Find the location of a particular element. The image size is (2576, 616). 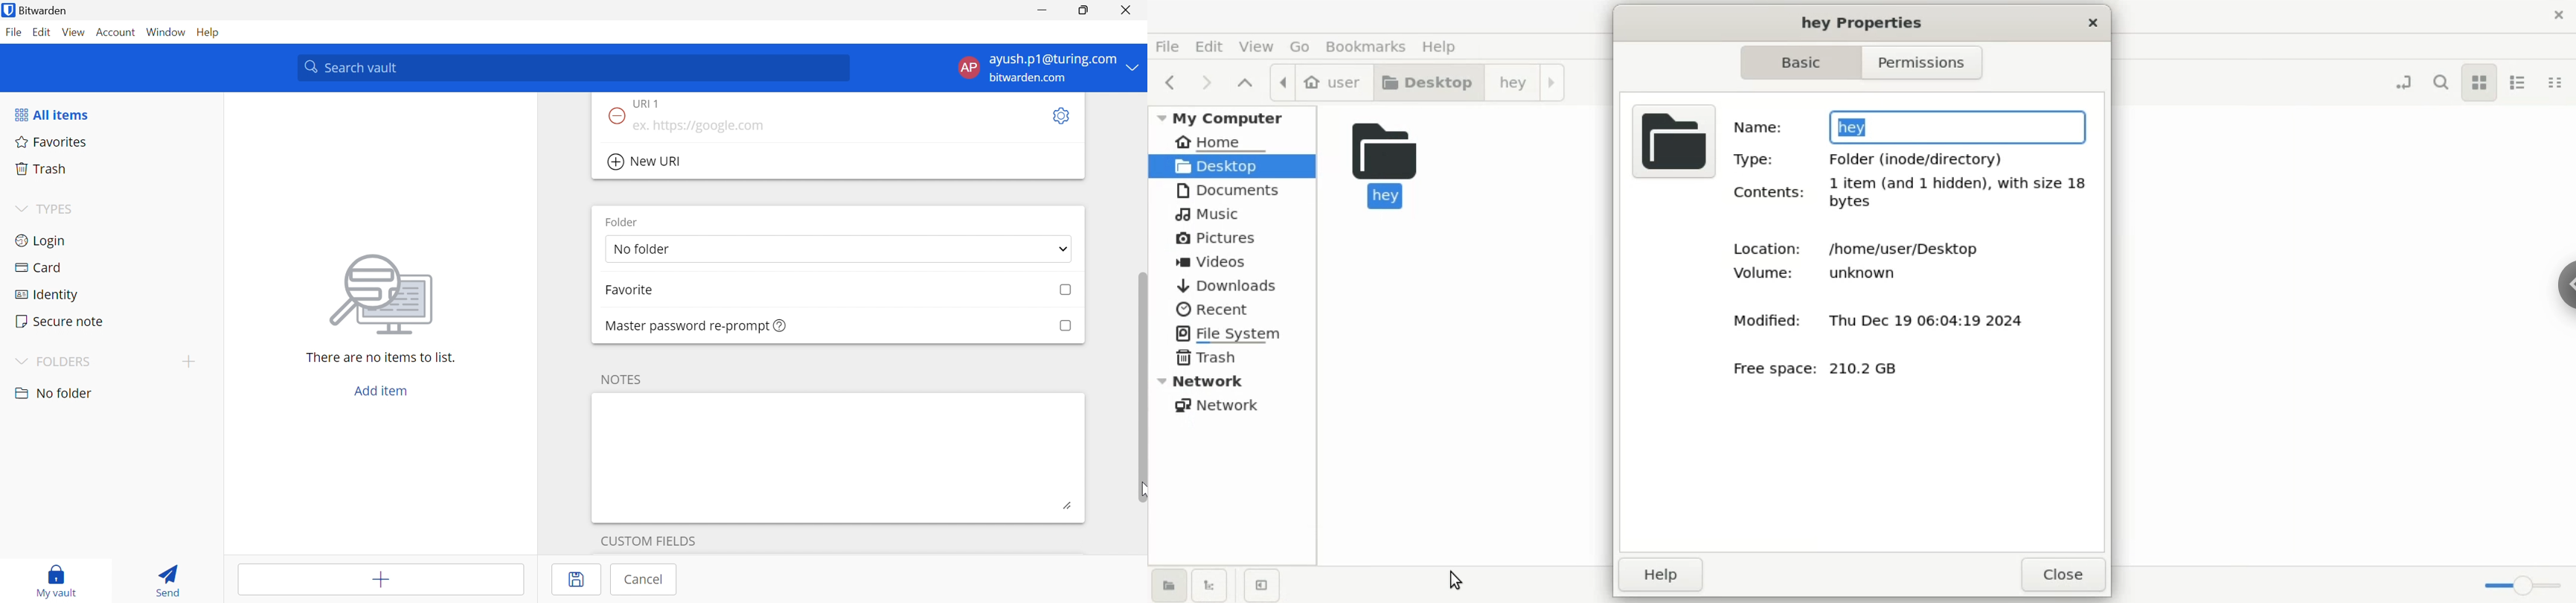

Checkbox is located at coordinates (1067, 290).